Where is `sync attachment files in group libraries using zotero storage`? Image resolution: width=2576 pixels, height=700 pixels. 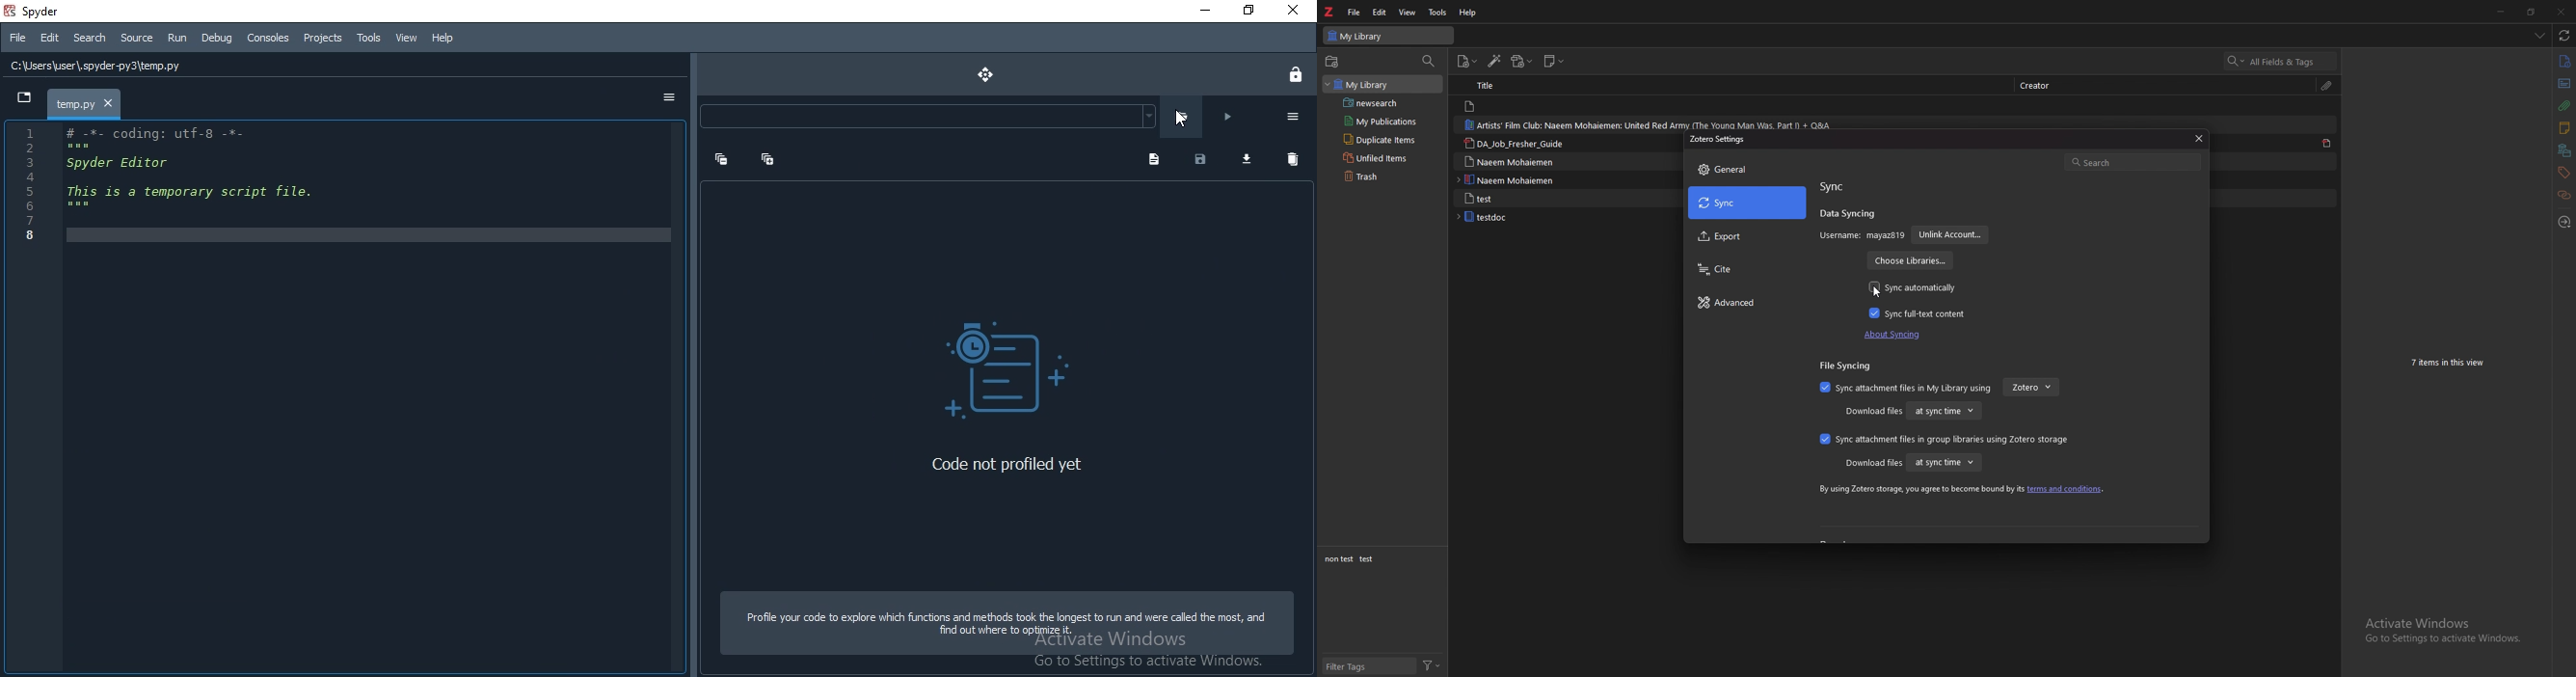 sync attachment files in group libraries using zotero storage is located at coordinates (1941, 439).